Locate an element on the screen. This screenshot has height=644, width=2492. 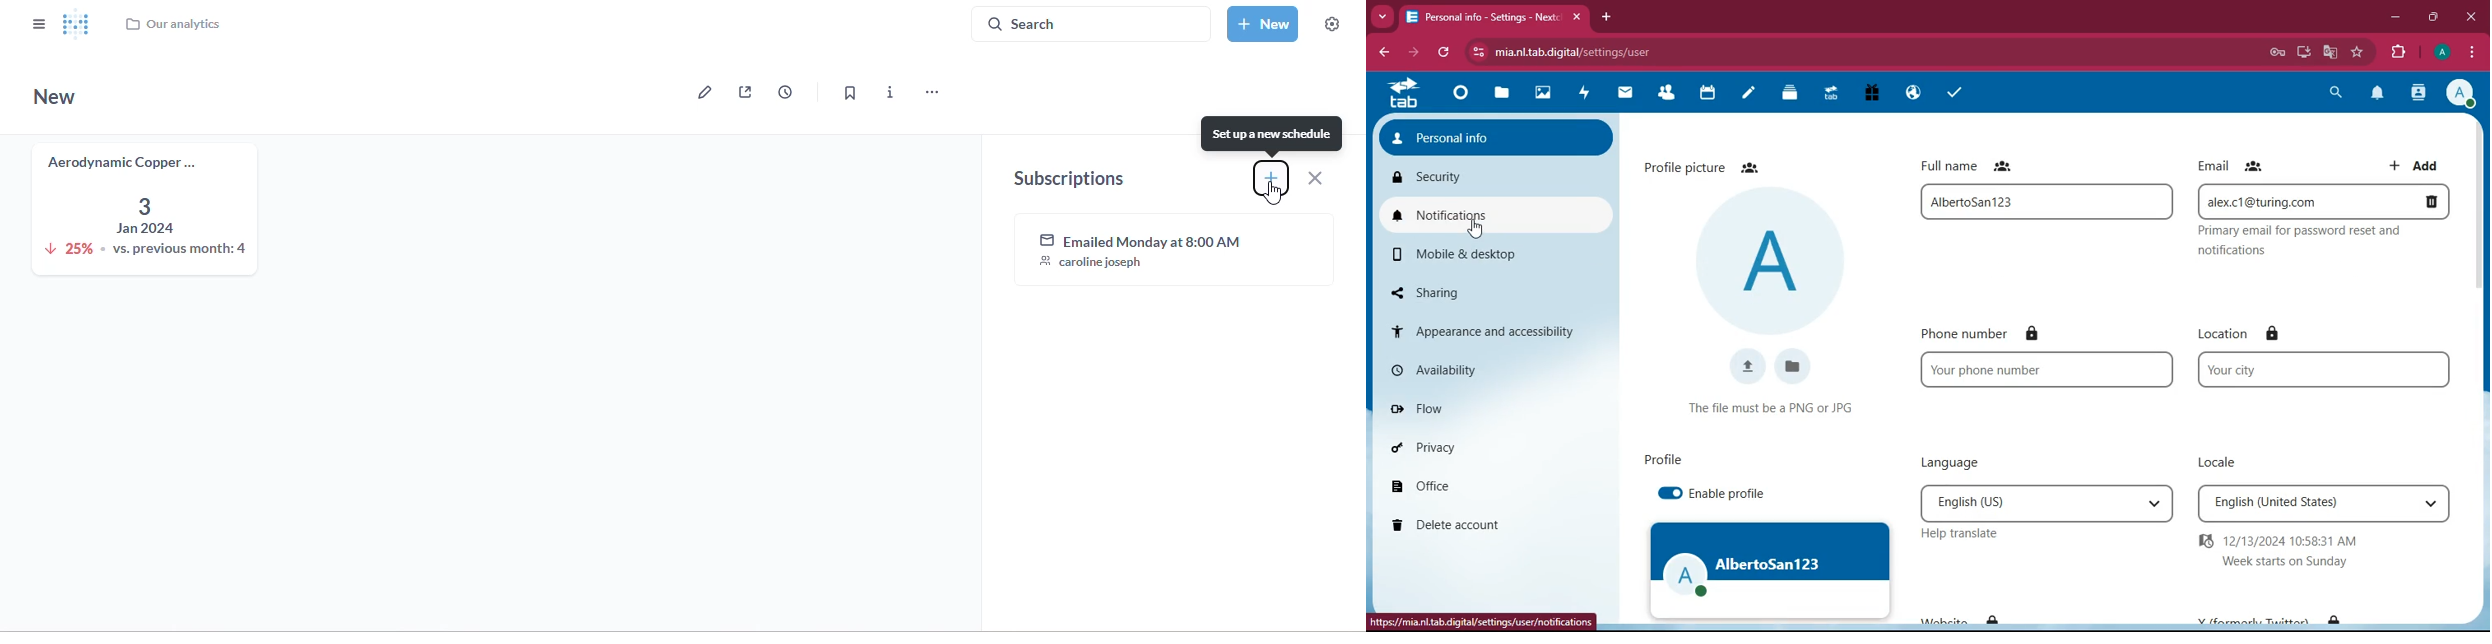
gift is located at coordinates (1873, 95).